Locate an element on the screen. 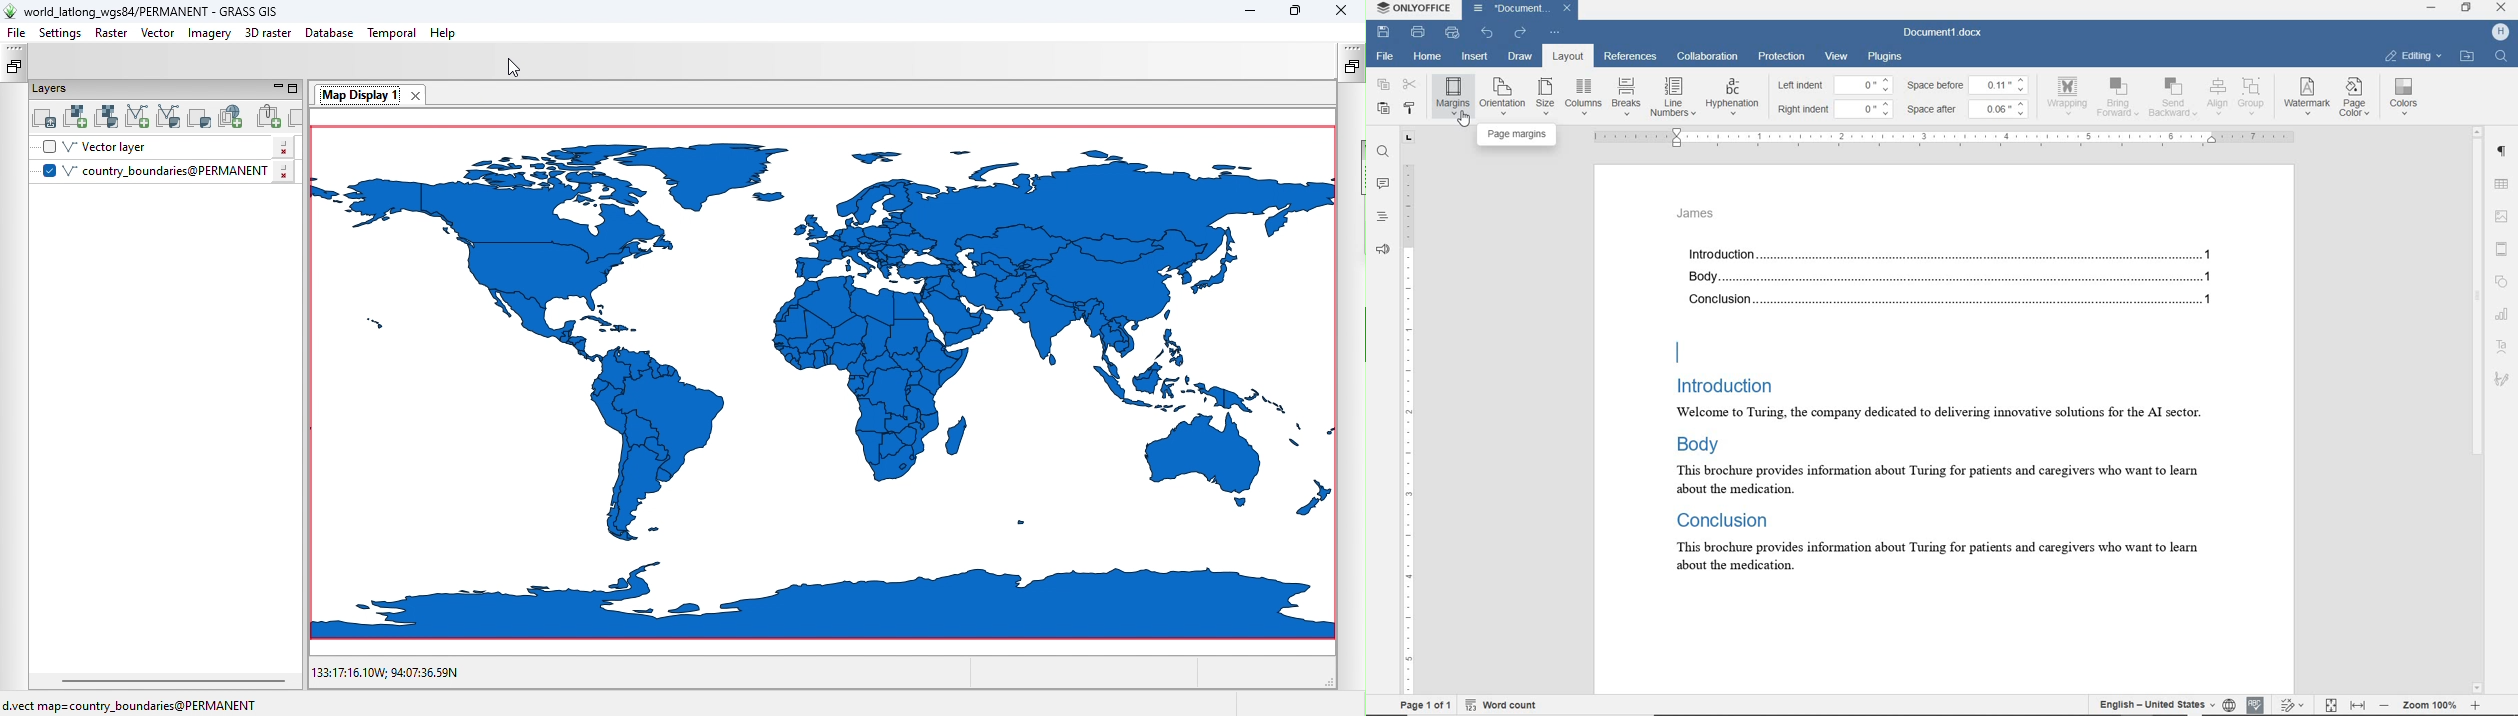 The width and height of the screenshot is (2520, 728). orientation is located at coordinates (1502, 95).